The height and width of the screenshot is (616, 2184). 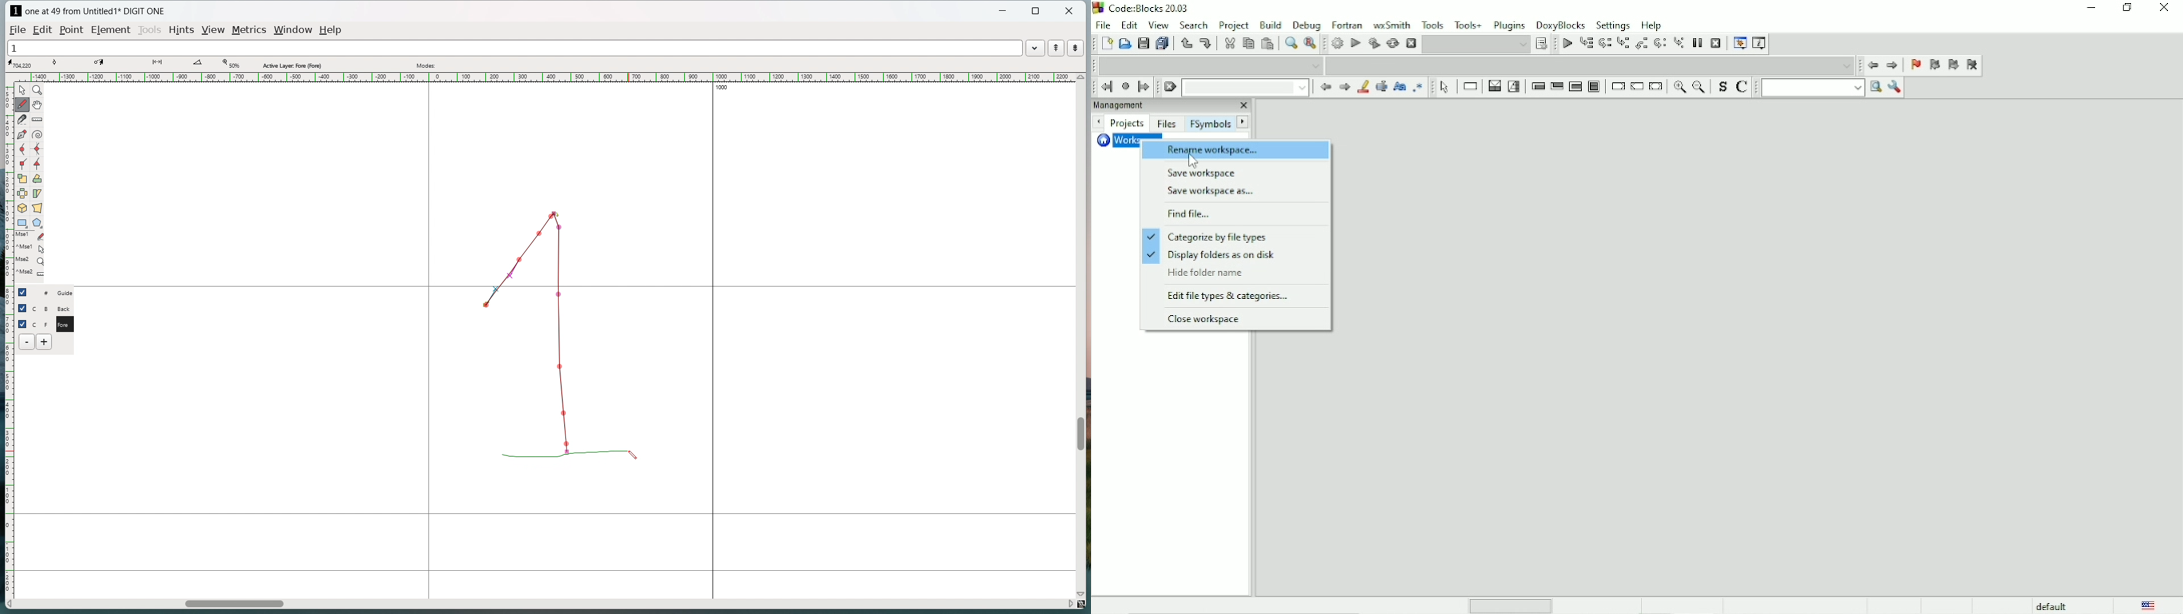 What do you see at coordinates (1679, 44) in the screenshot?
I see `Step into instruction` at bounding box center [1679, 44].